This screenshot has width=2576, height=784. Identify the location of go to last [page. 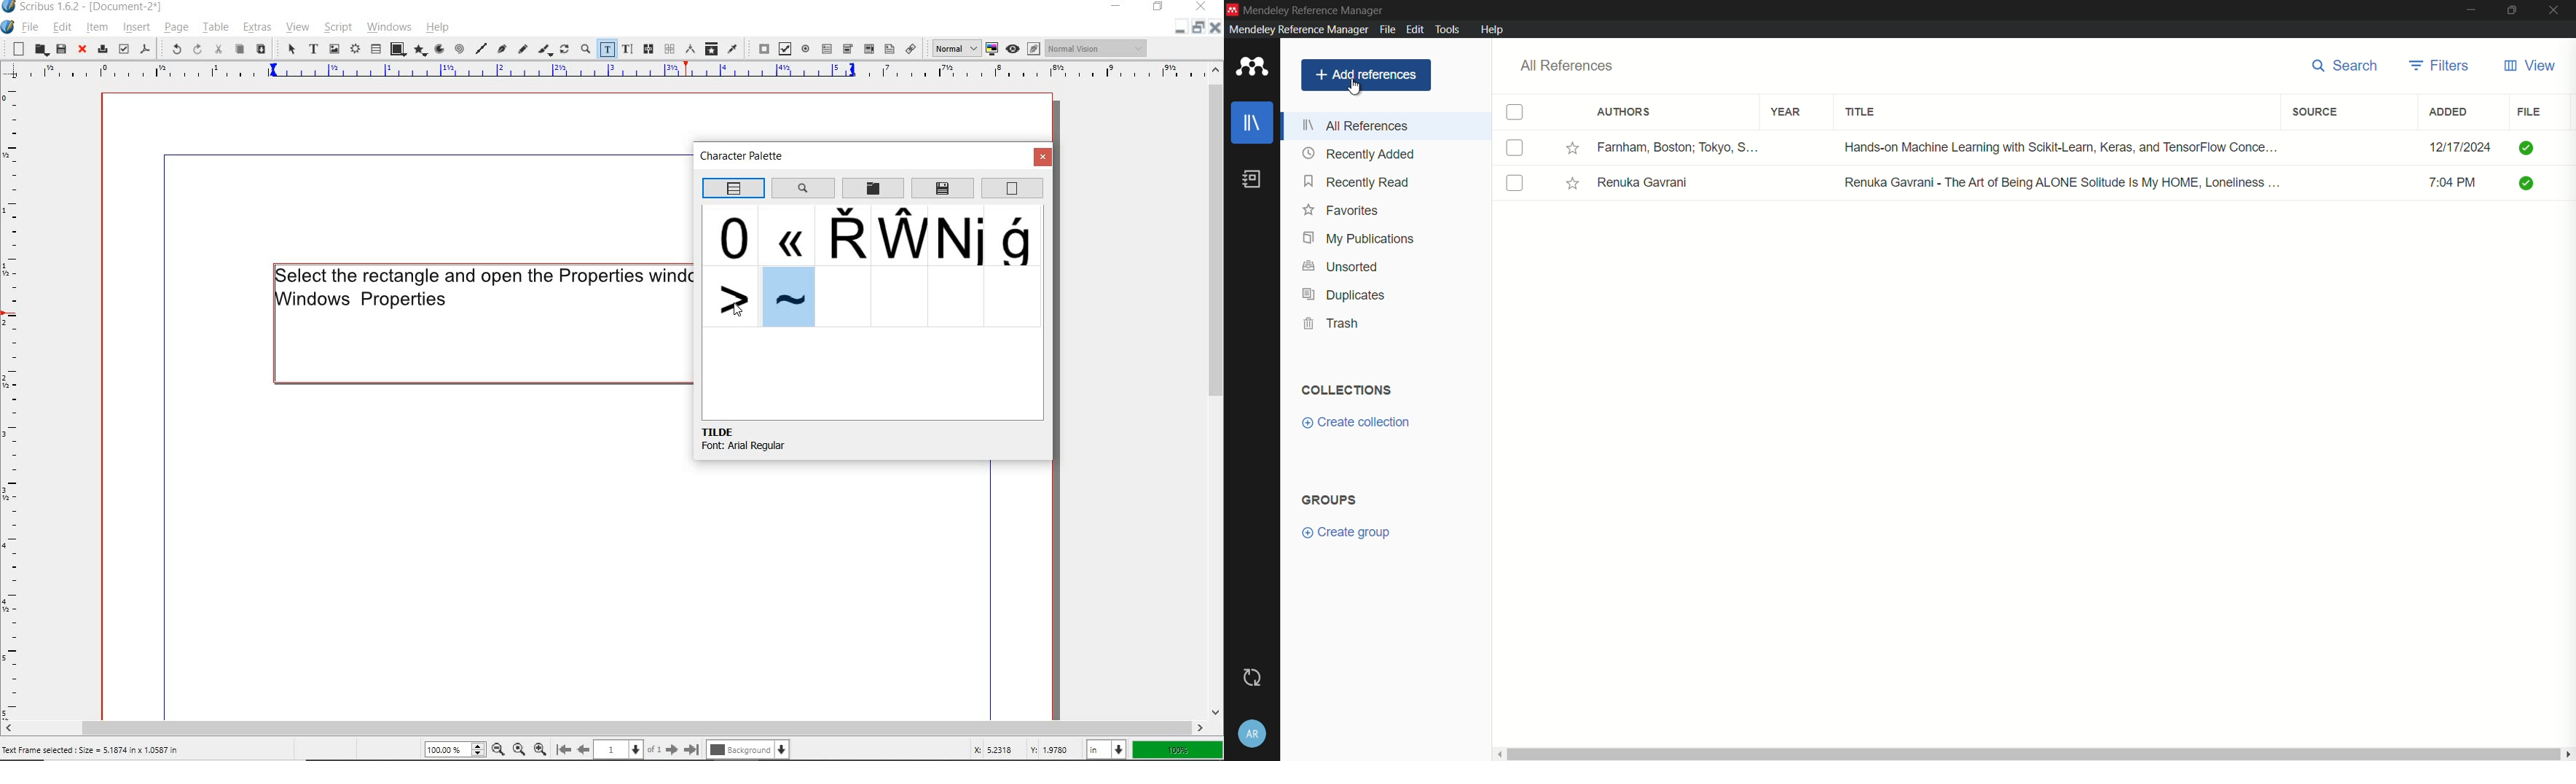
(691, 749).